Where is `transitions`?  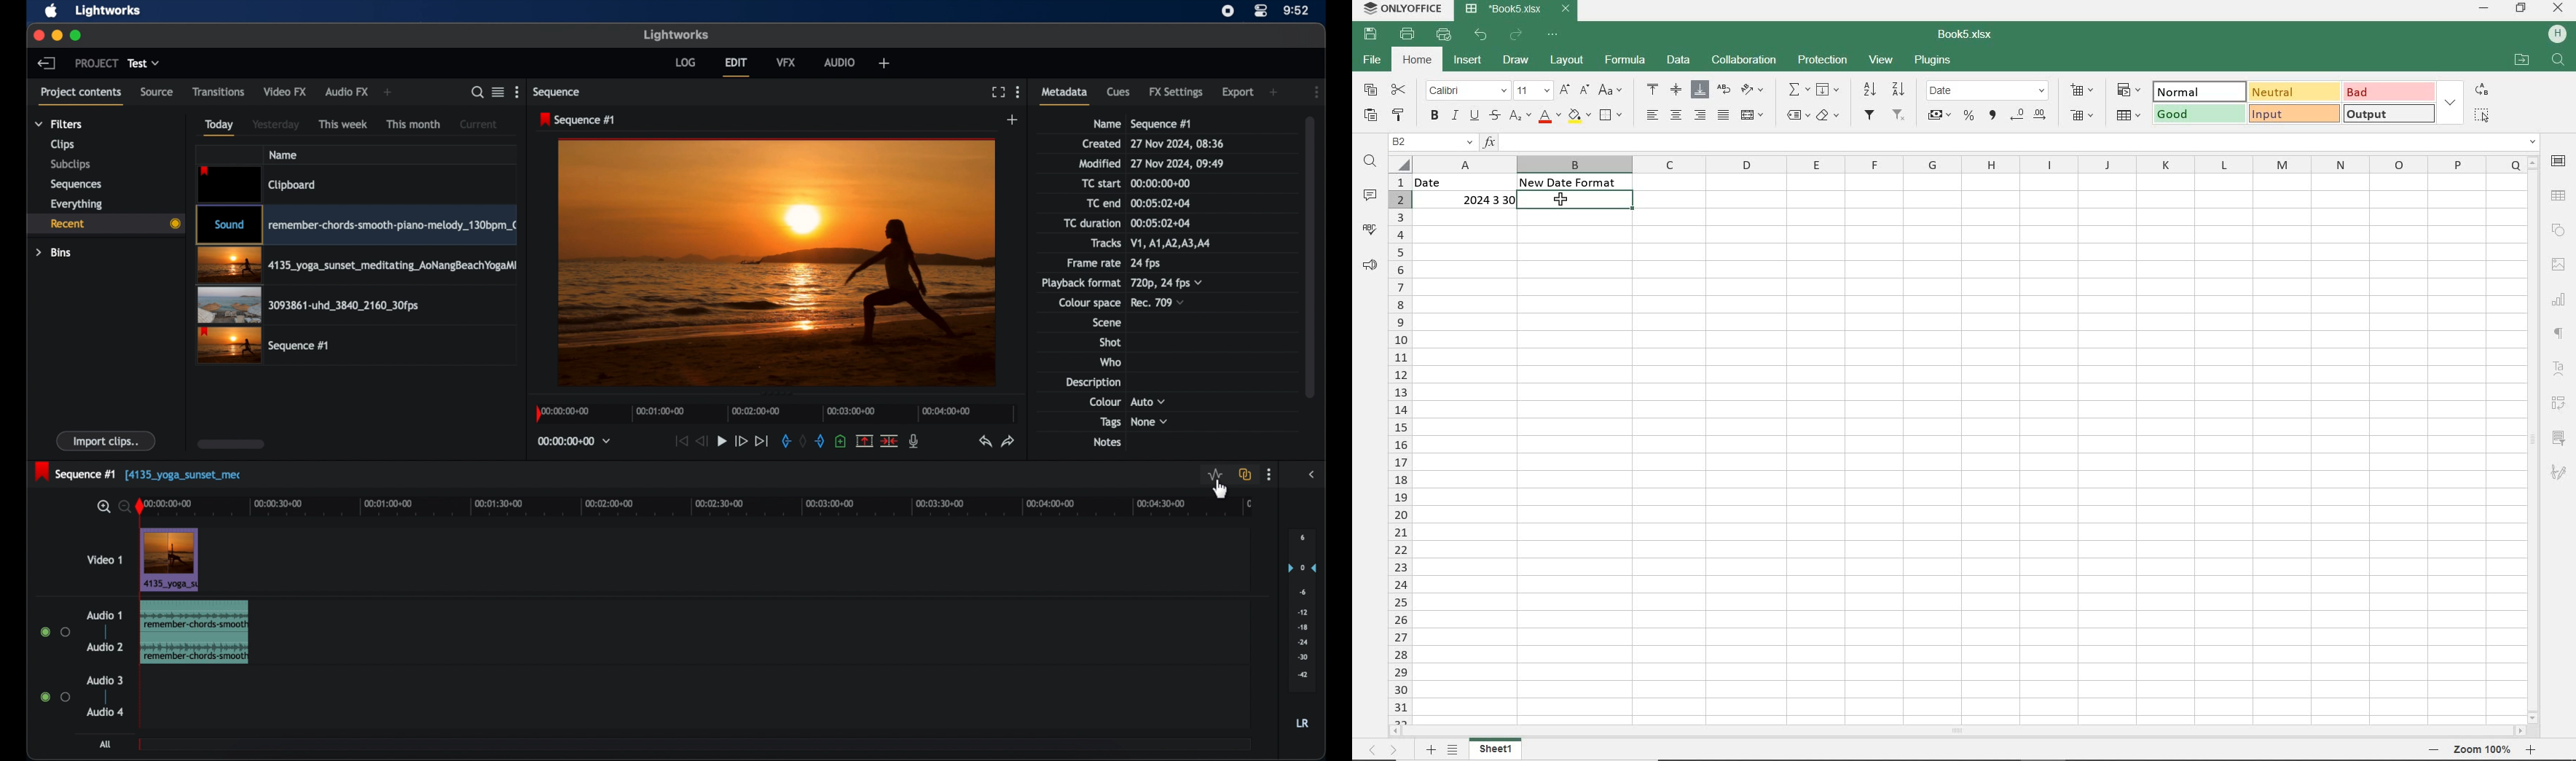 transitions is located at coordinates (218, 91).